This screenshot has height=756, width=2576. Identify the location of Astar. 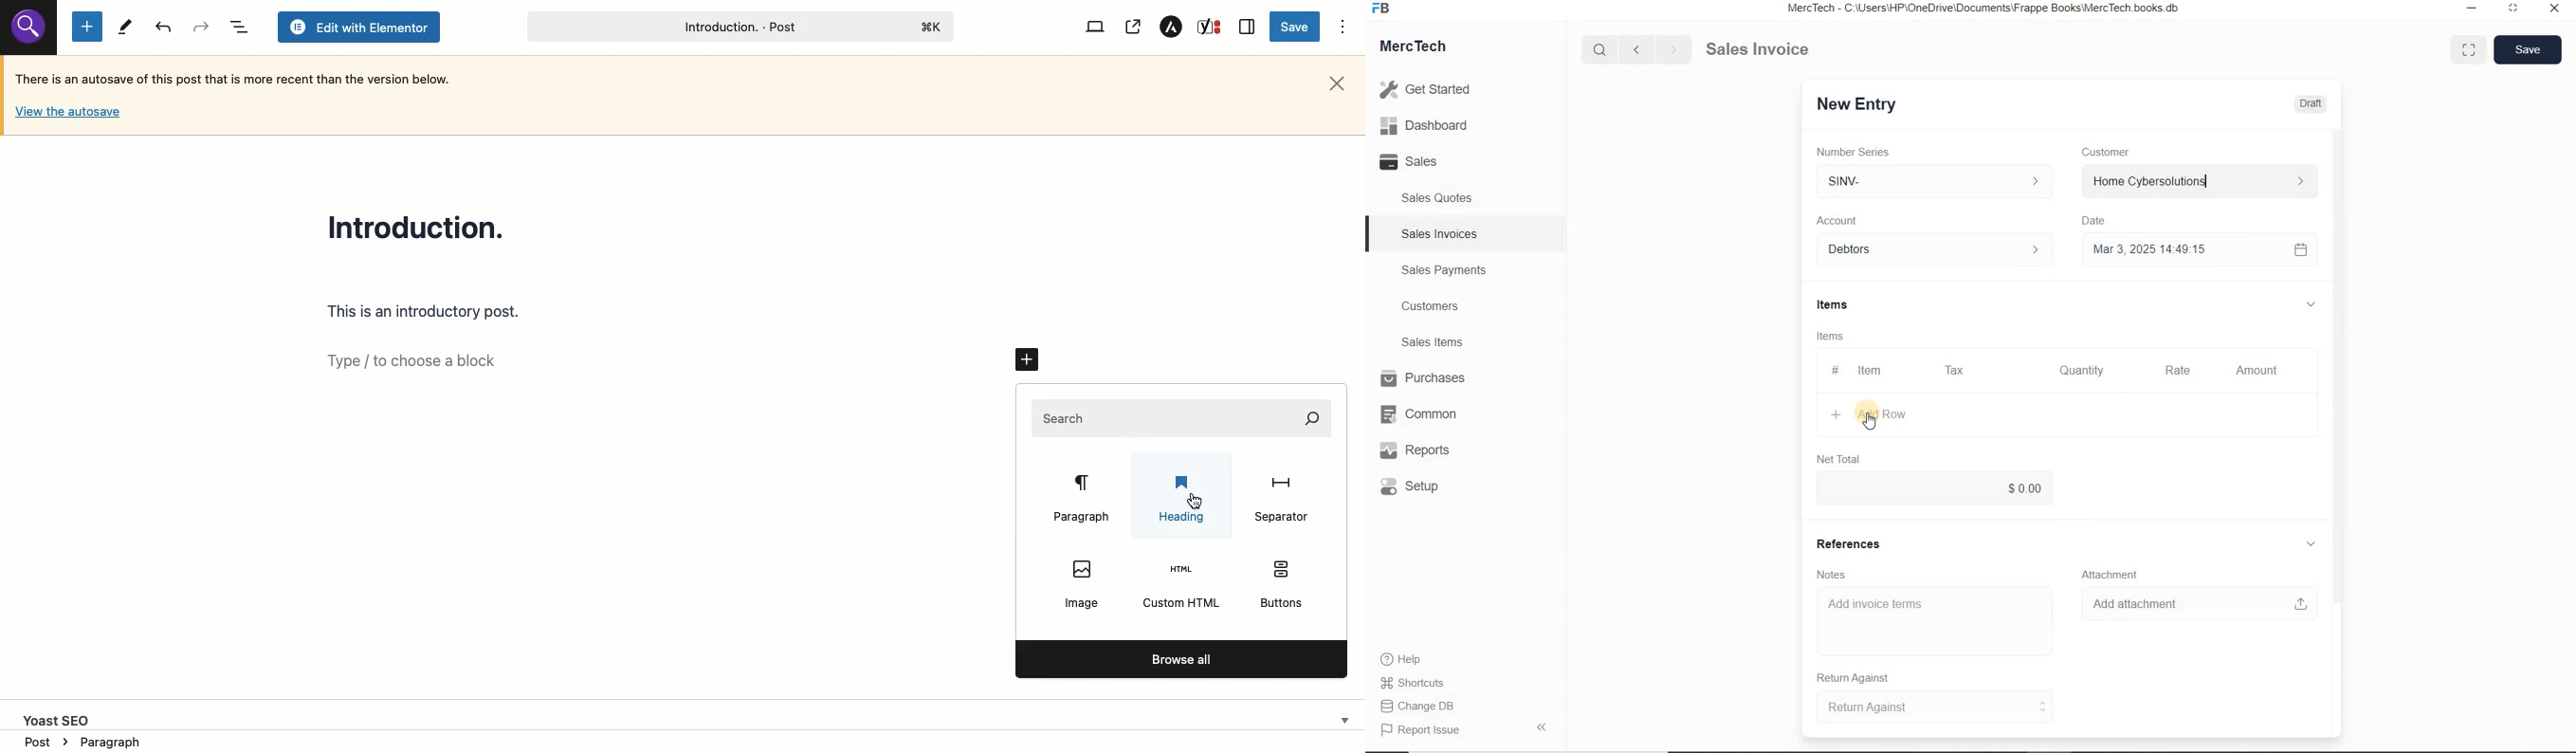
(1172, 28).